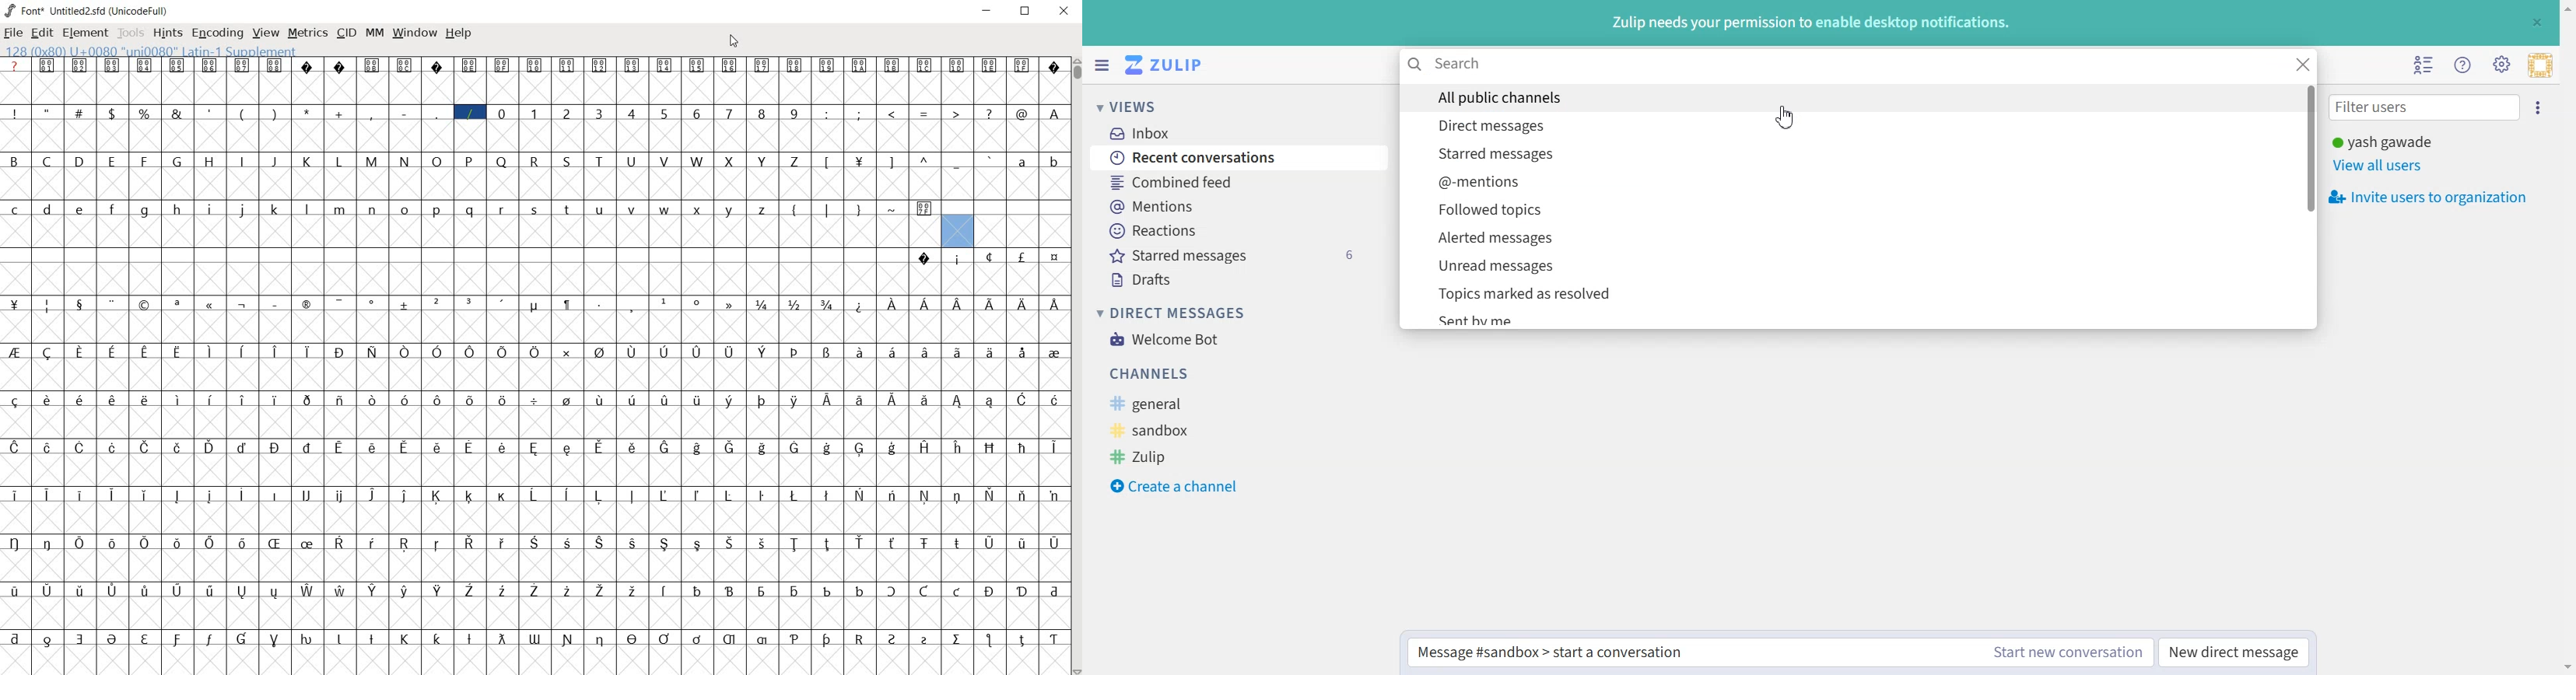  Describe the element at coordinates (990, 257) in the screenshot. I see `glyph` at that location.